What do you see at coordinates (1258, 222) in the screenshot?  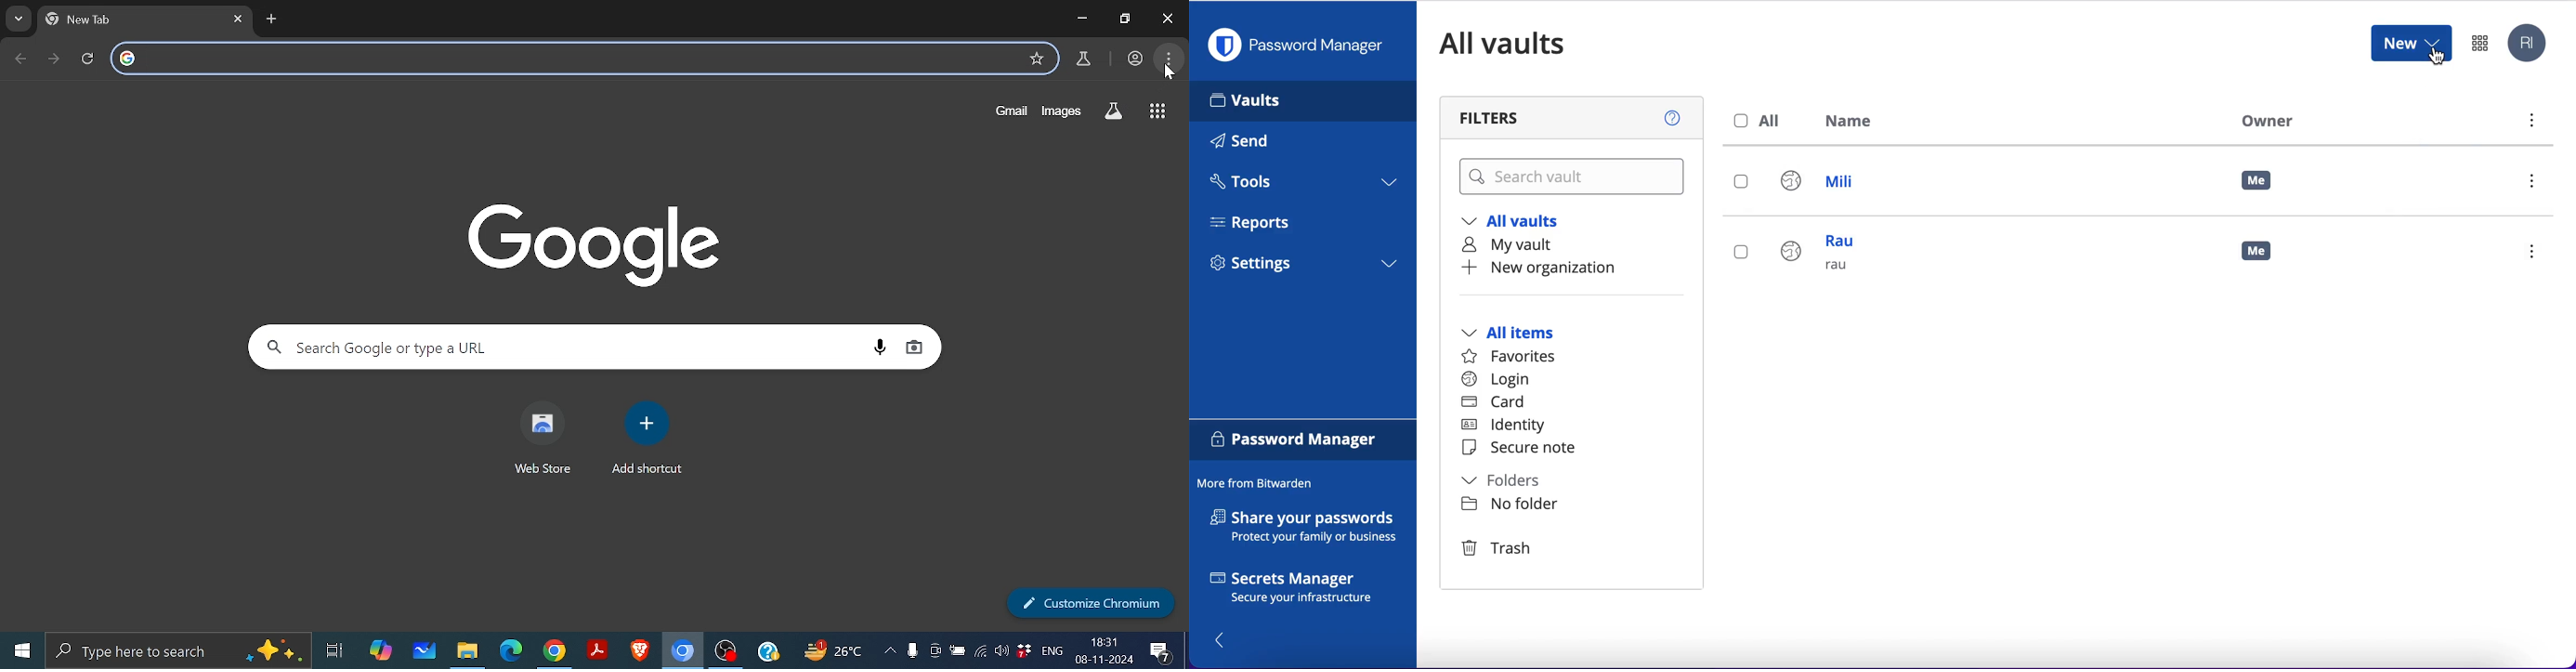 I see `reports` at bounding box center [1258, 222].